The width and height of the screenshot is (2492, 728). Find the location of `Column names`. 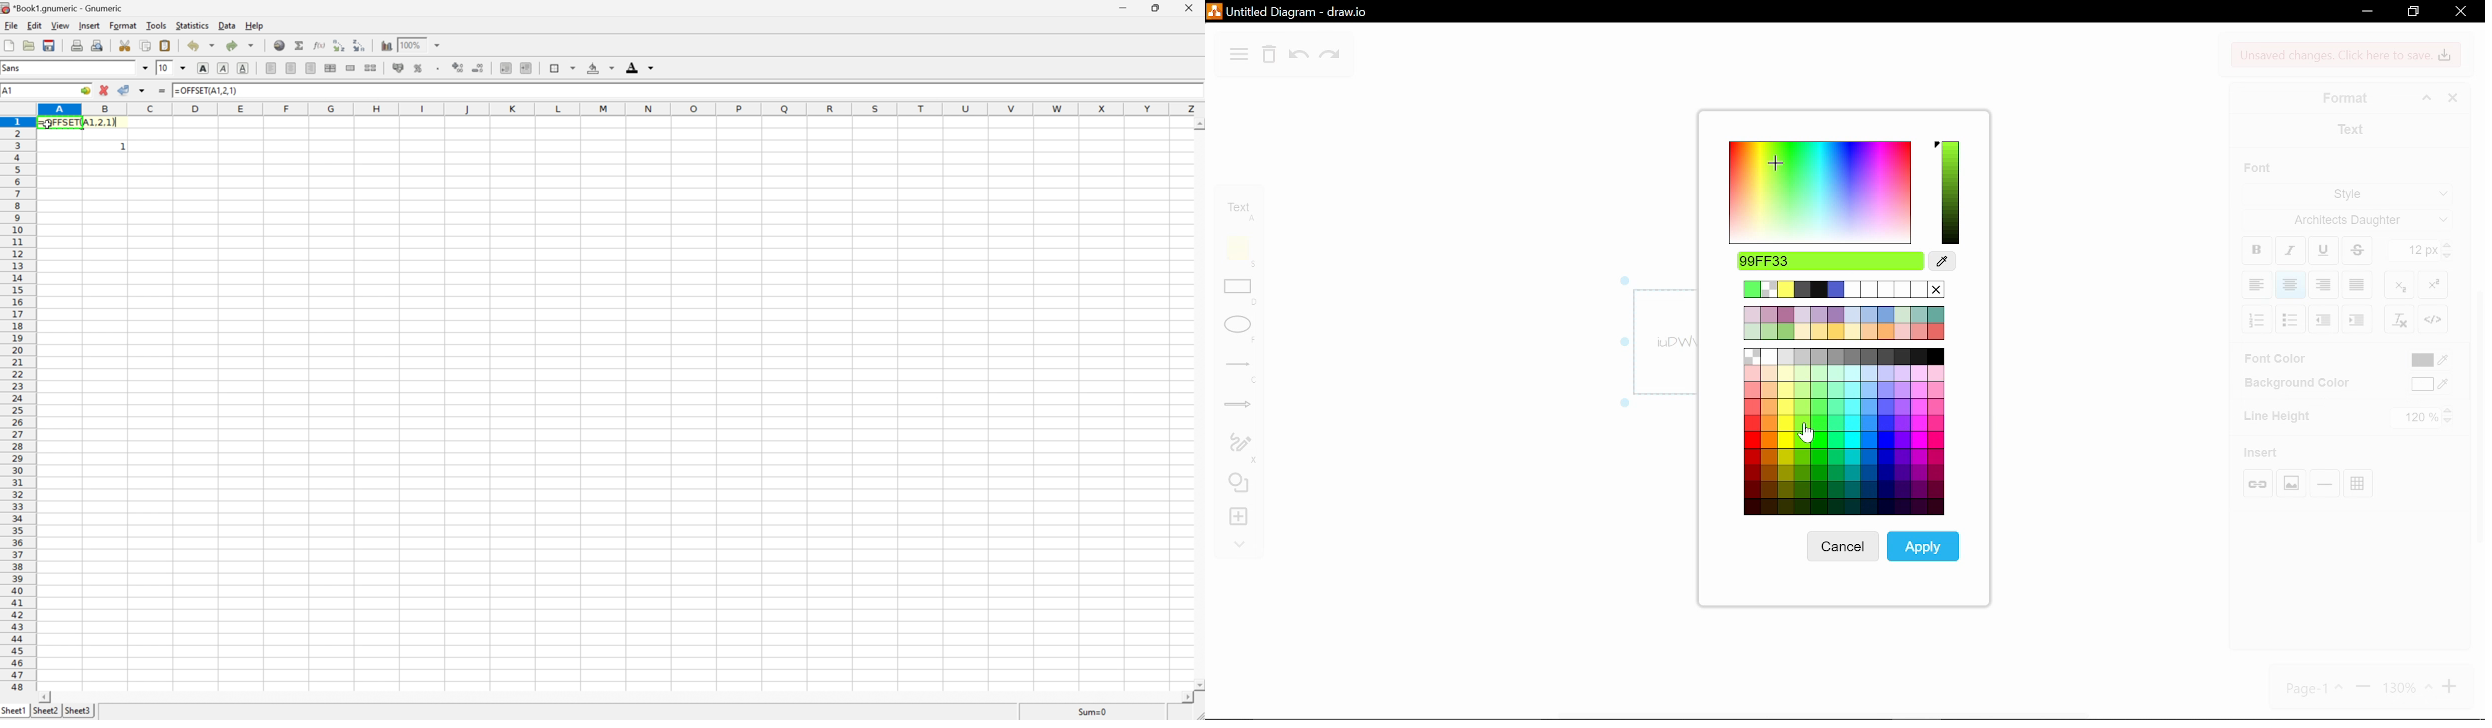

Column names is located at coordinates (621, 111).